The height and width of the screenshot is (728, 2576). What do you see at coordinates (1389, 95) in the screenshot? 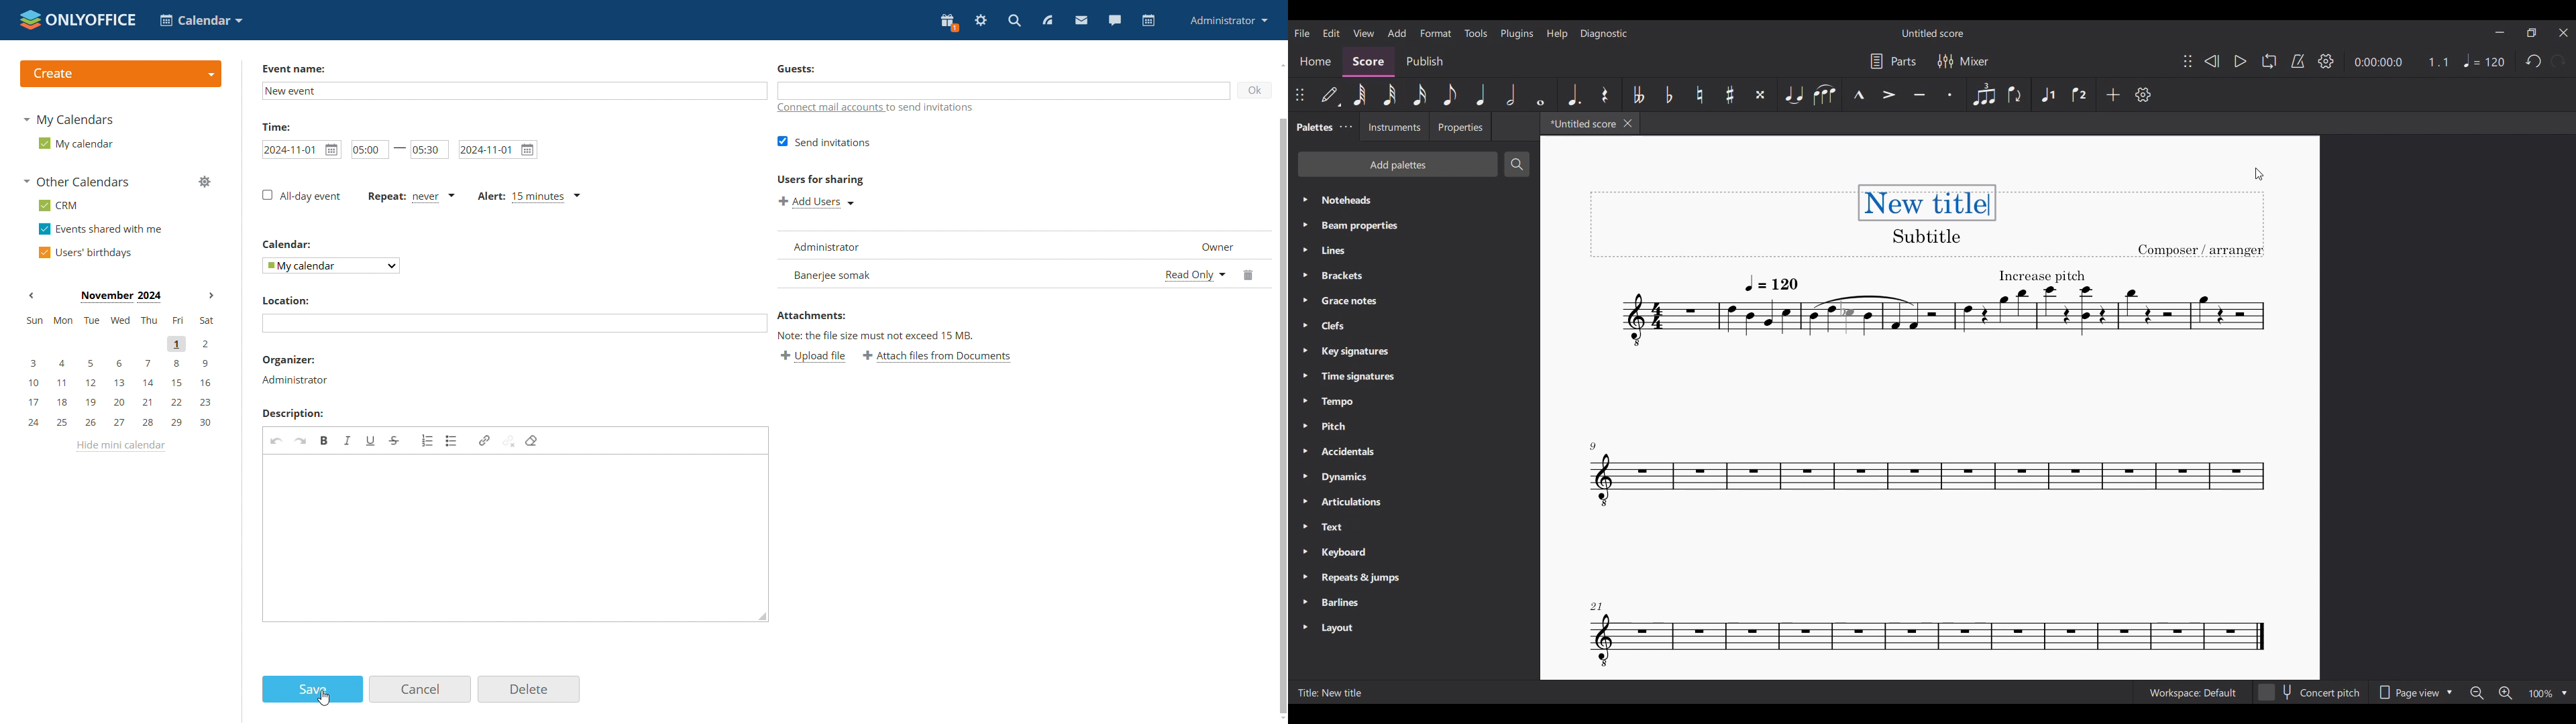
I see `32nd note` at bounding box center [1389, 95].